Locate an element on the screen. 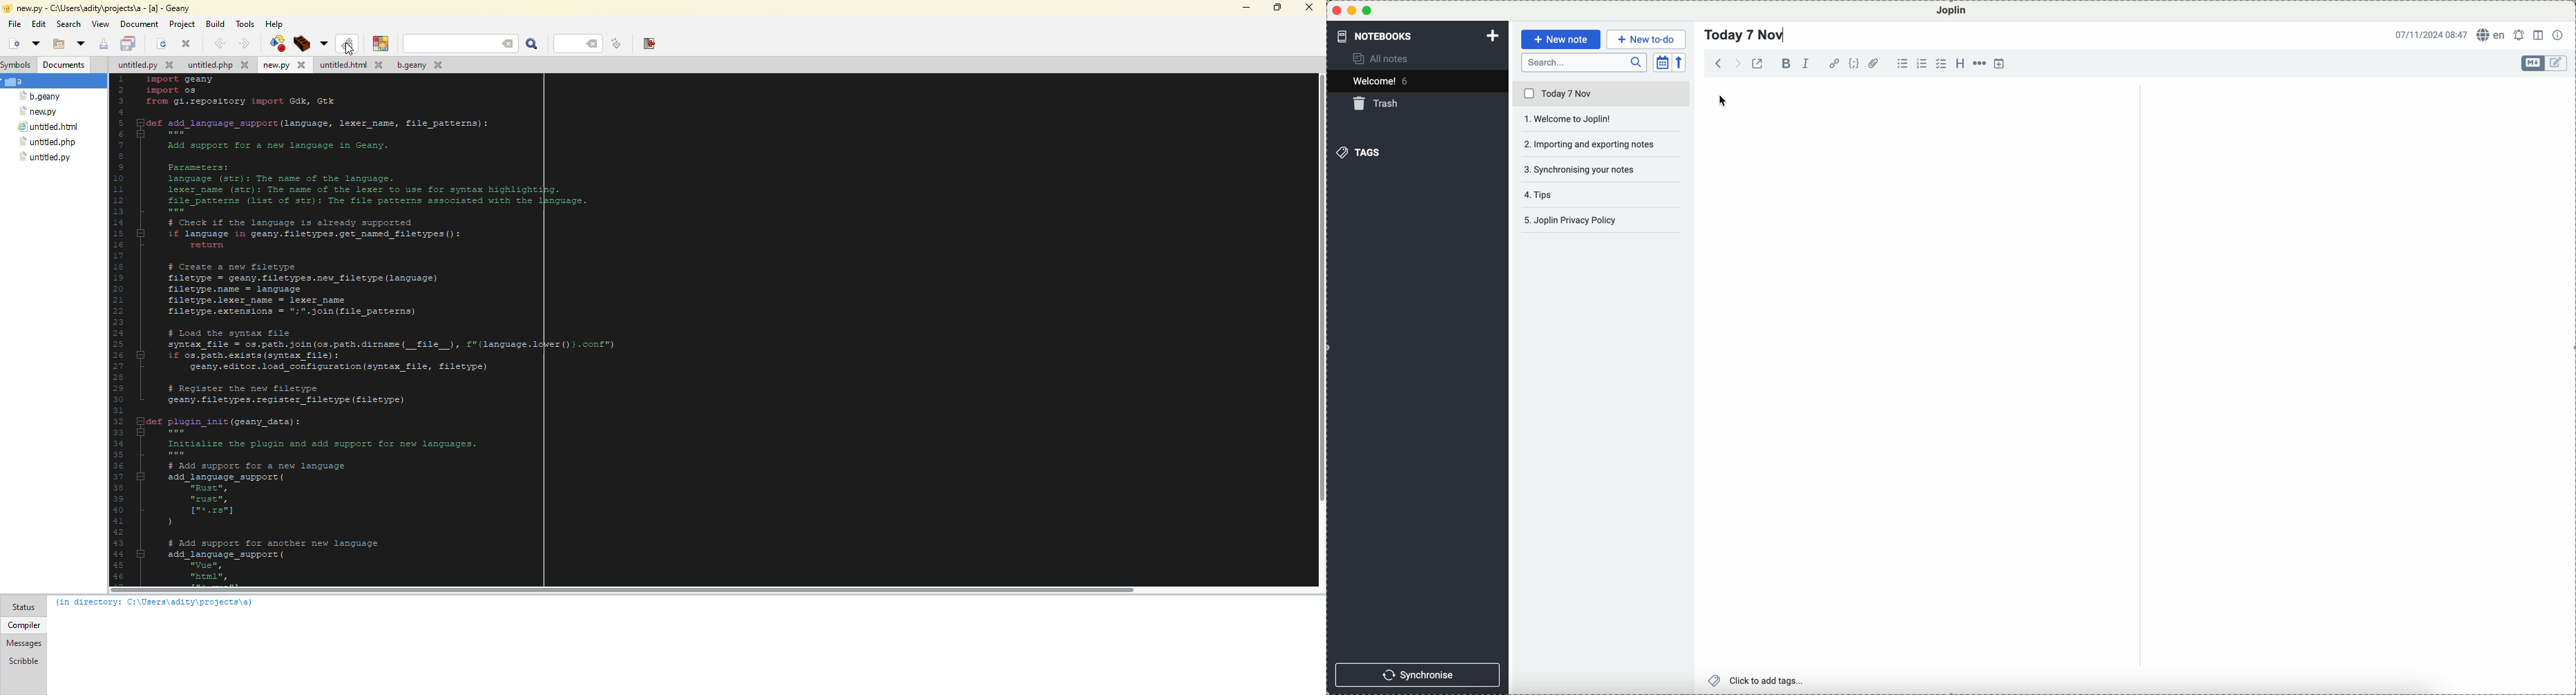 This screenshot has width=2576, height=700. add tags is located at coordinates (1758, 681).